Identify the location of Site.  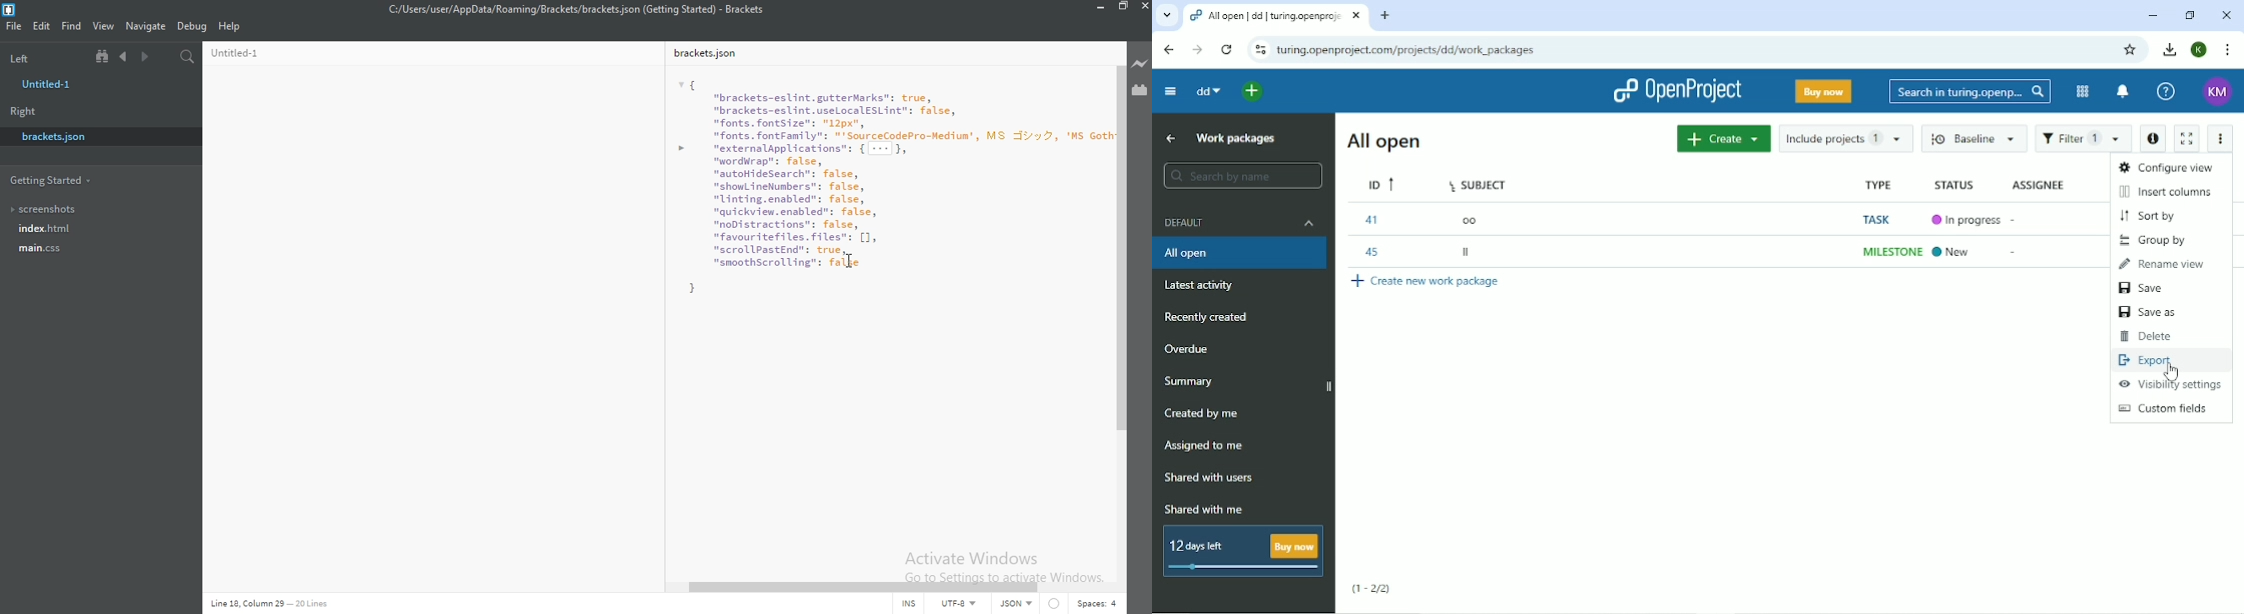
(1407, 49).